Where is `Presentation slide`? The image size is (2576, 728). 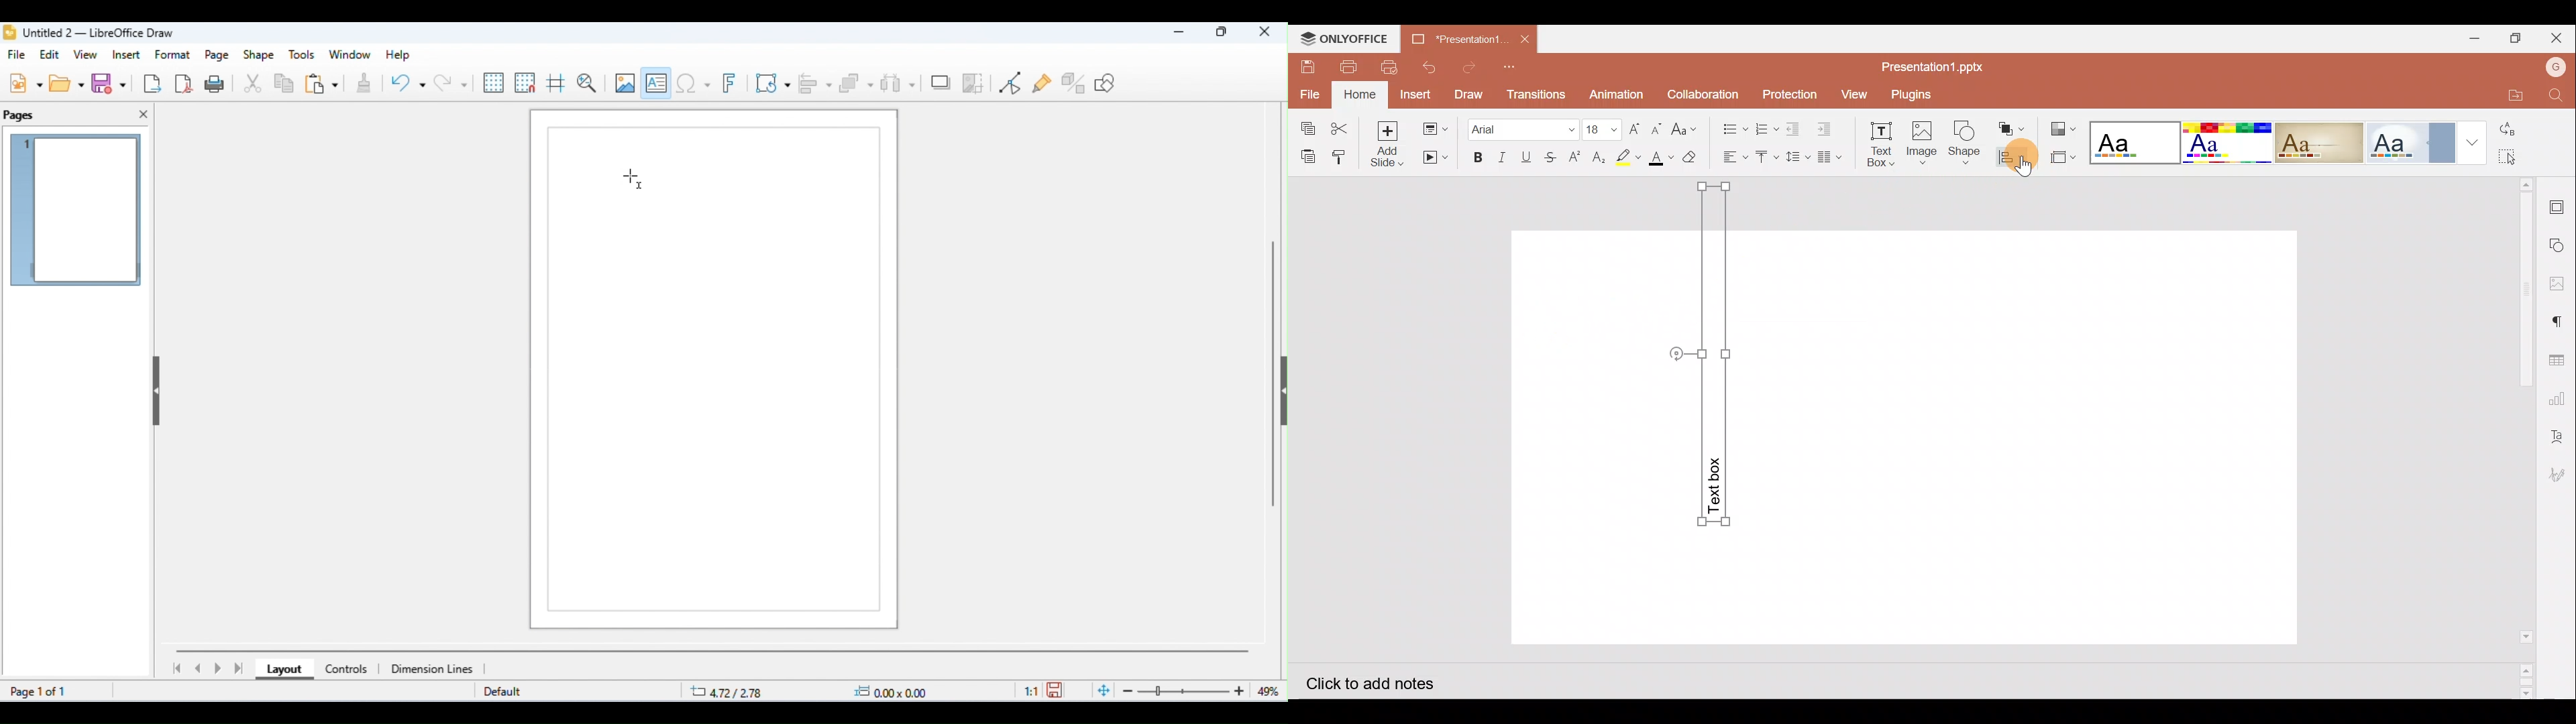 Presentation slide is located at coordinates (2072, 436).